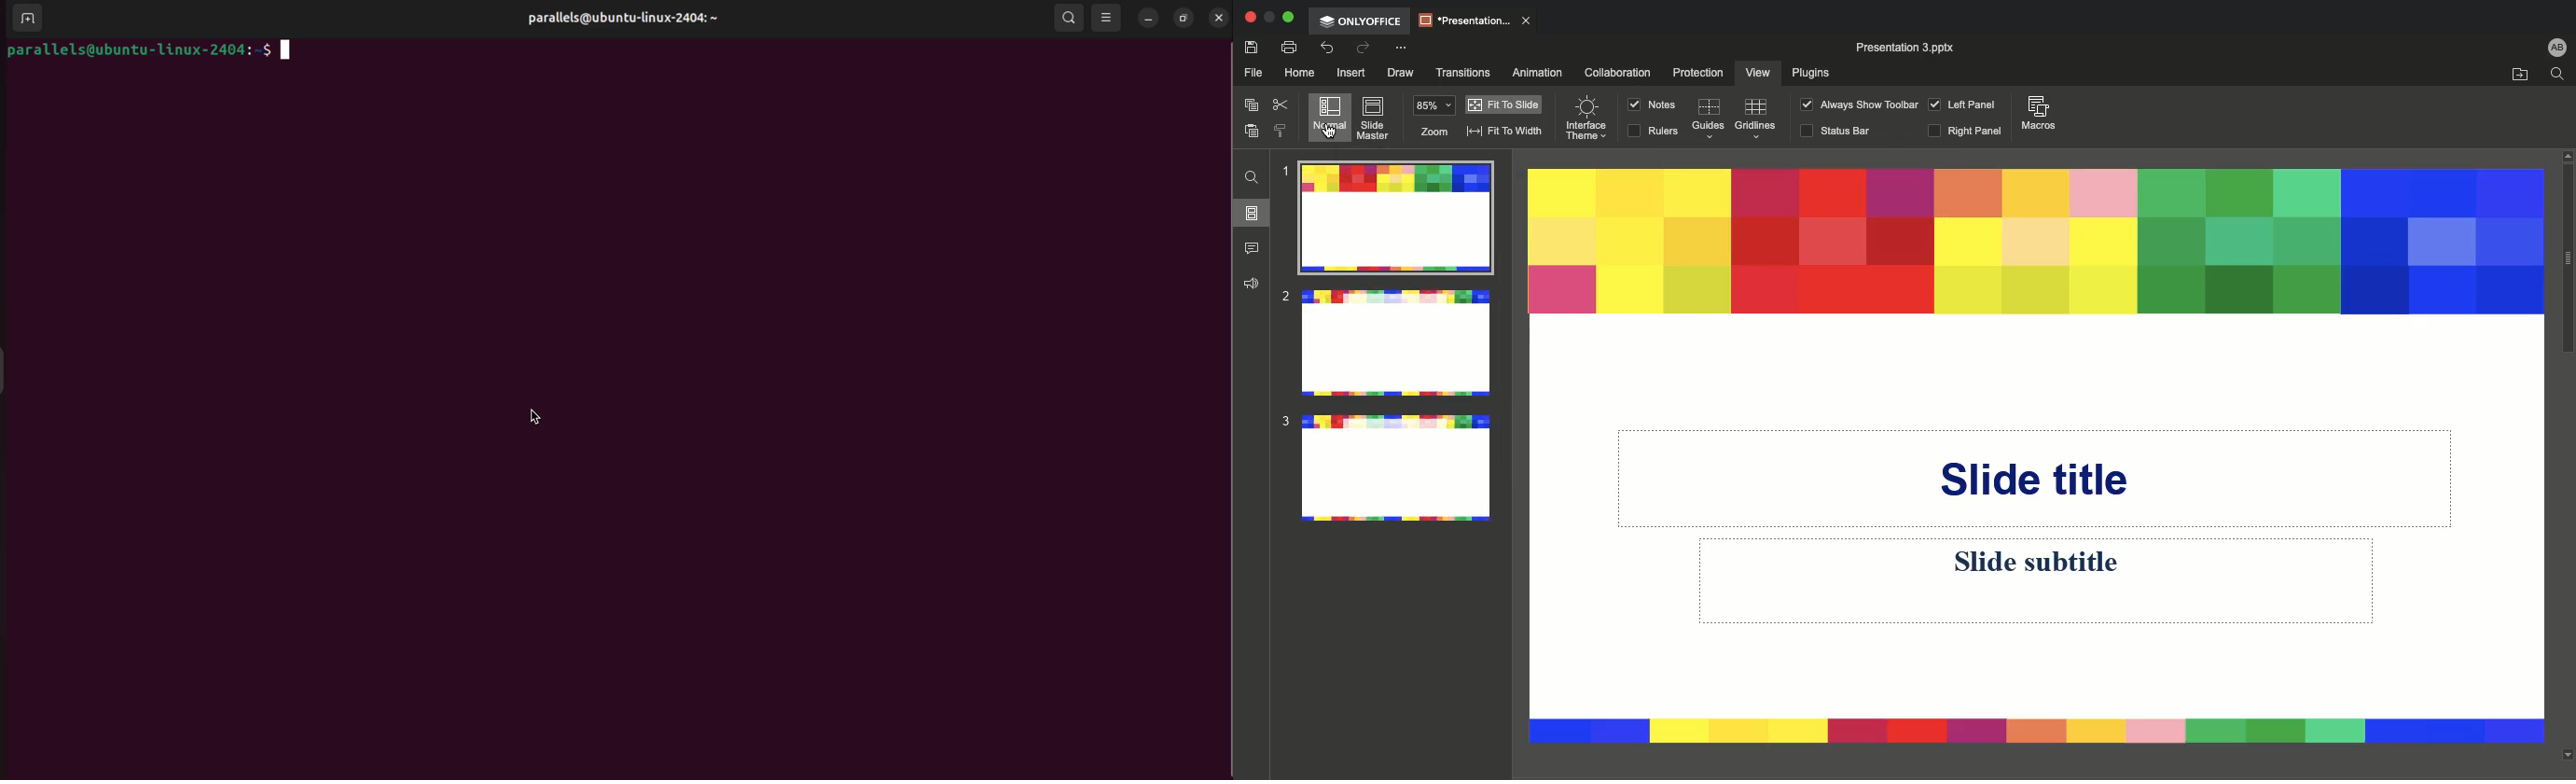 The image size is (2576, 784). Describe the element at coordinates (1332, 117) in the screenshot. I see `Normal` at that location.